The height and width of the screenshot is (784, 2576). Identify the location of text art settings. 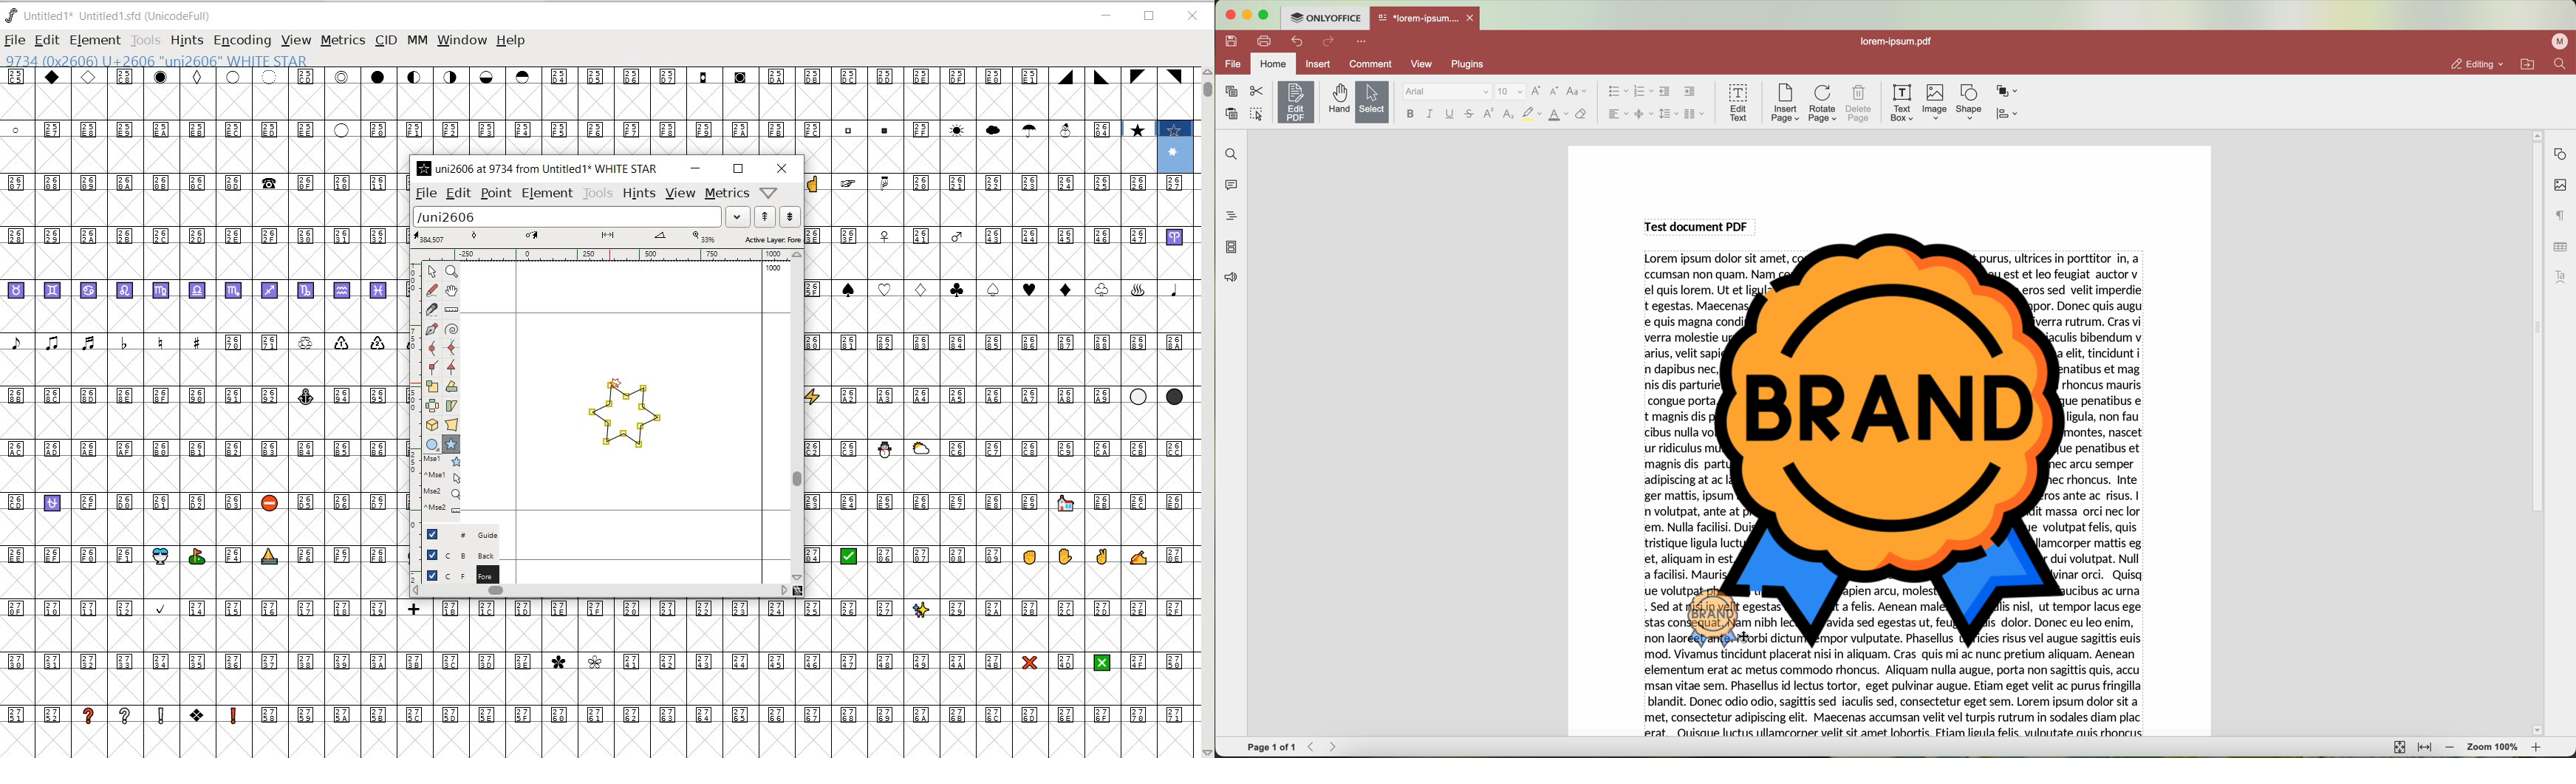
(2564, 277).